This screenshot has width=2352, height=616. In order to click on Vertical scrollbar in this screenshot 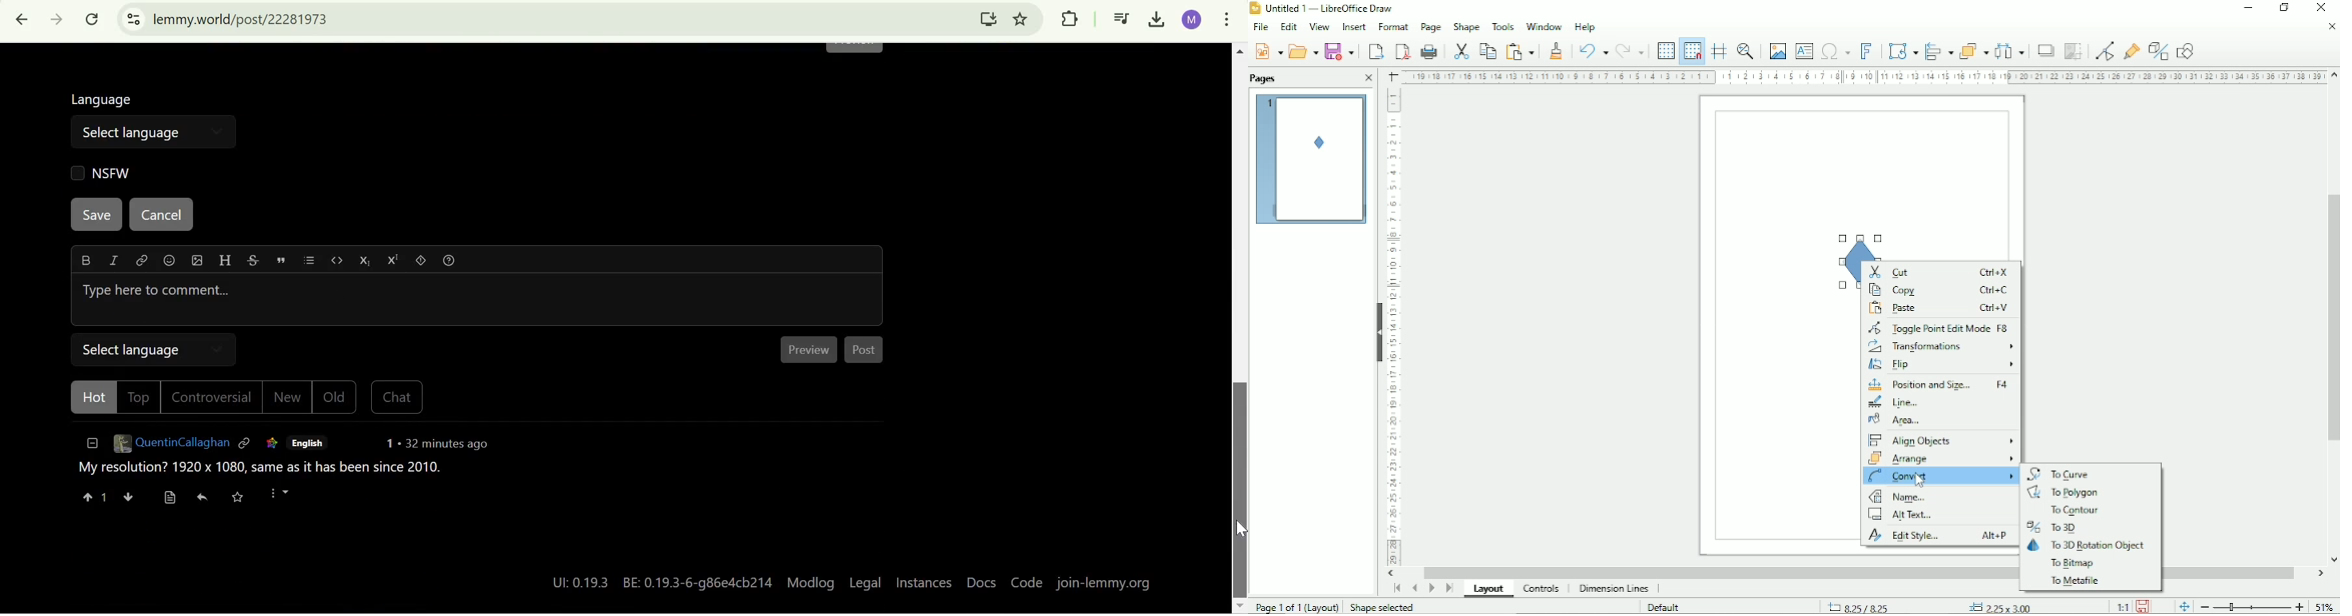, I will do `click(2330, 321)`.